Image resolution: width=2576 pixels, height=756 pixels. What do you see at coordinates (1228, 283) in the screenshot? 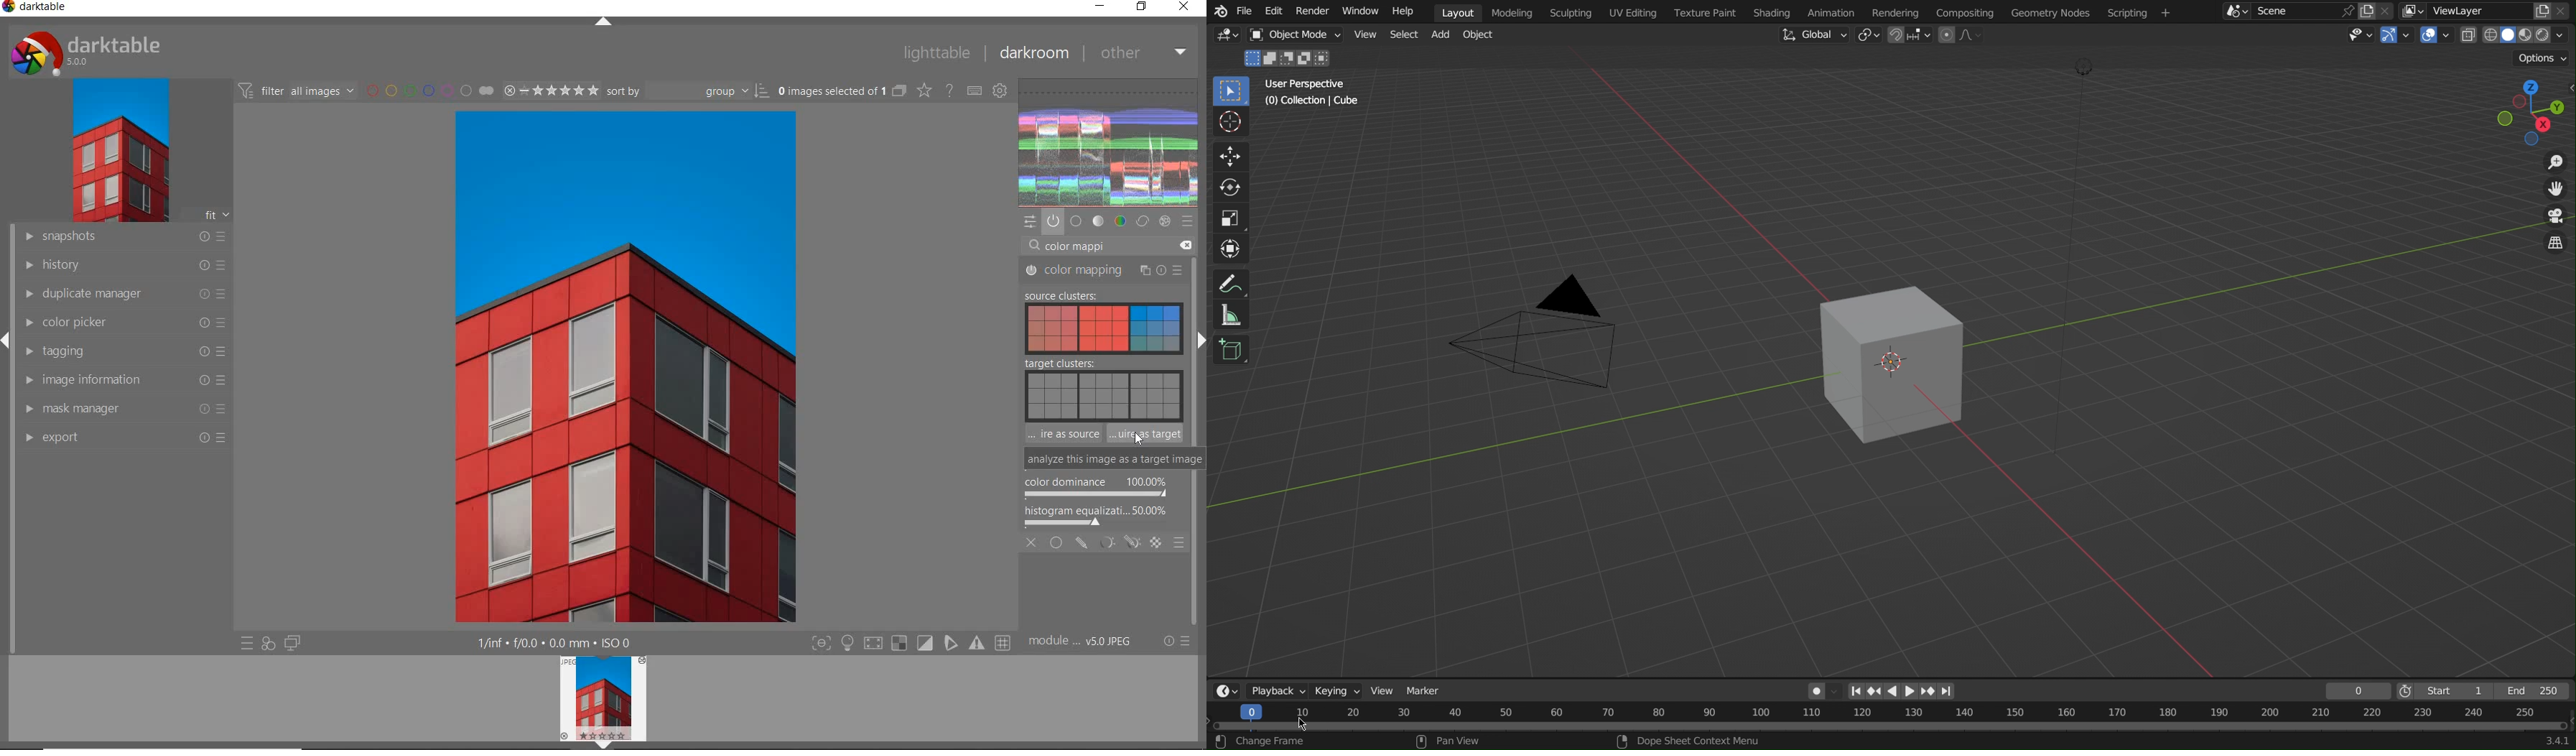
I see `Annotate` at bounding box center [1228, 283].